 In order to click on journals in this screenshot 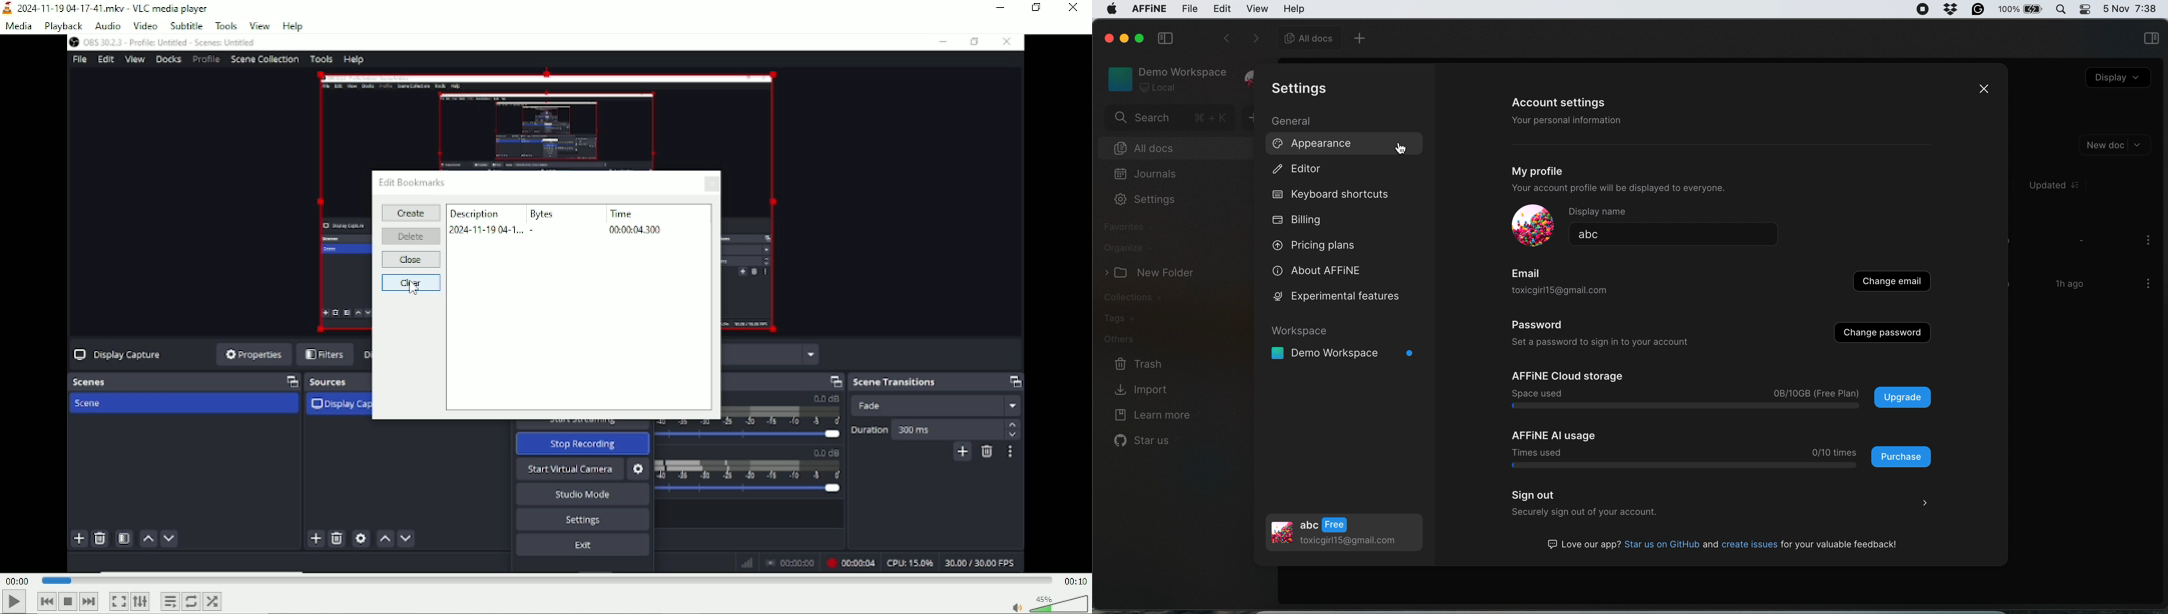, I will do `click(1147, 174)`.